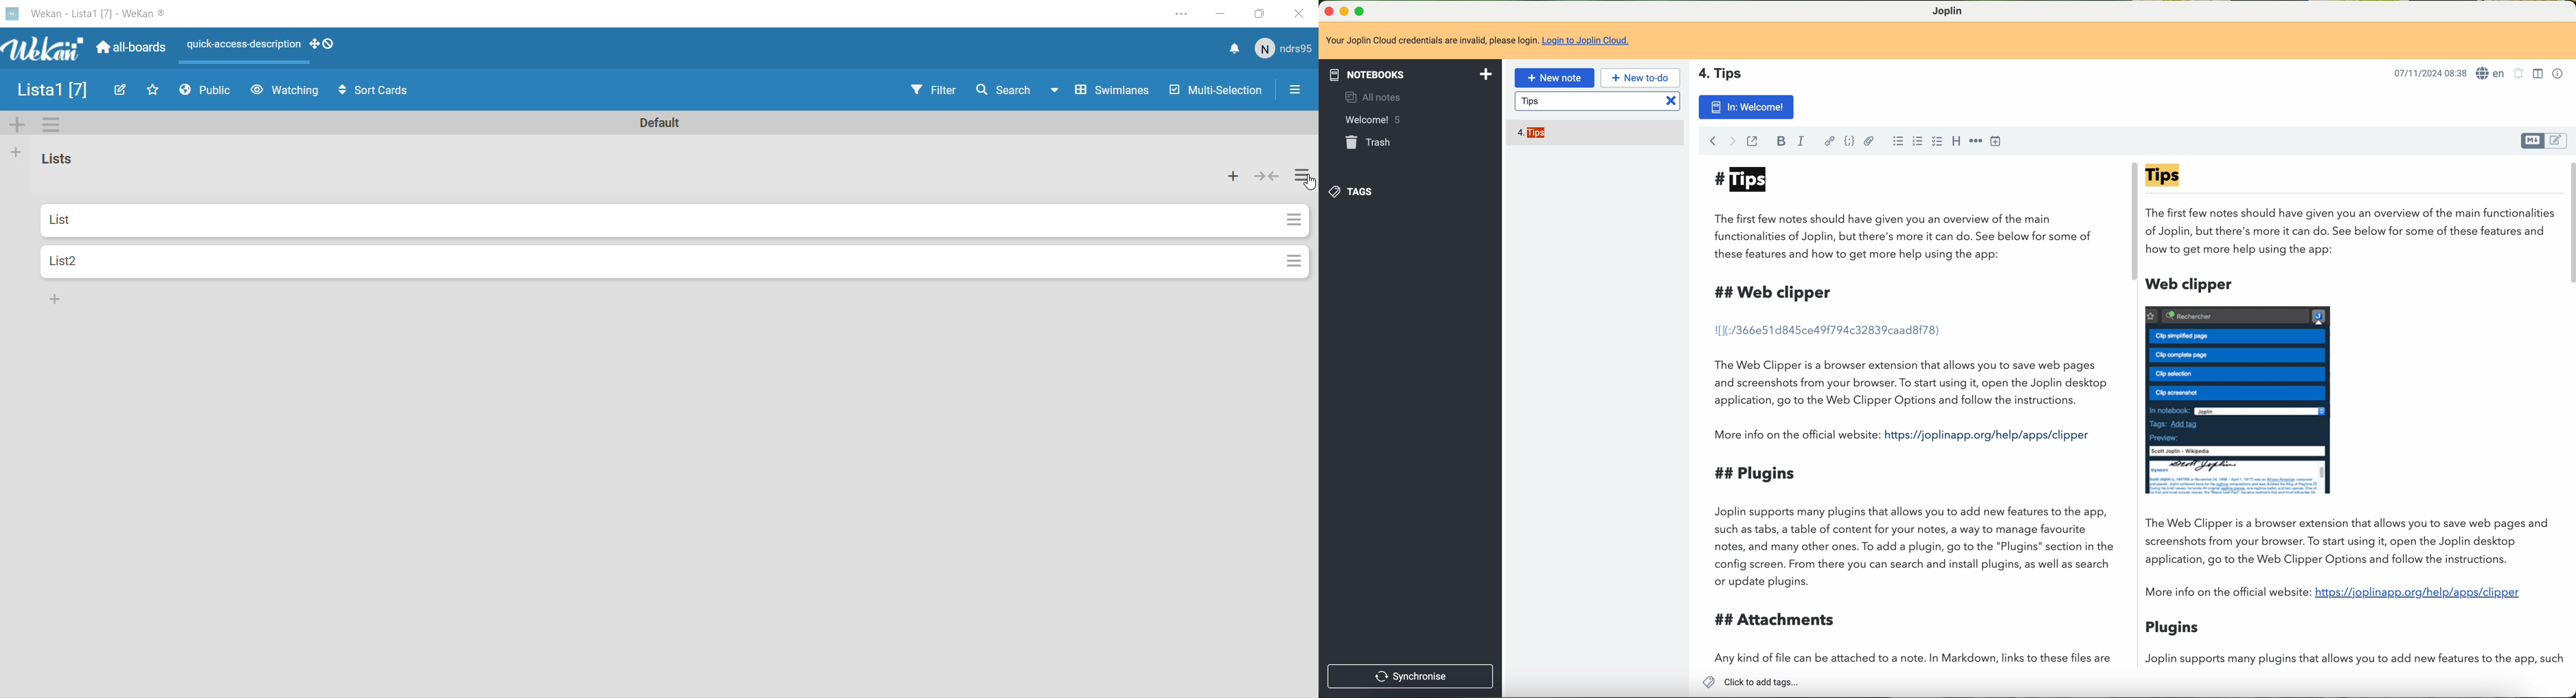 The width and height of the screenshot is (2576, 700). What do you see at coordinates (2349, 642) in the screenshot?
I see `PluginsJoplin supports many plugins that allows you to add new features to the app, such` at bounding box center [2349, 642].